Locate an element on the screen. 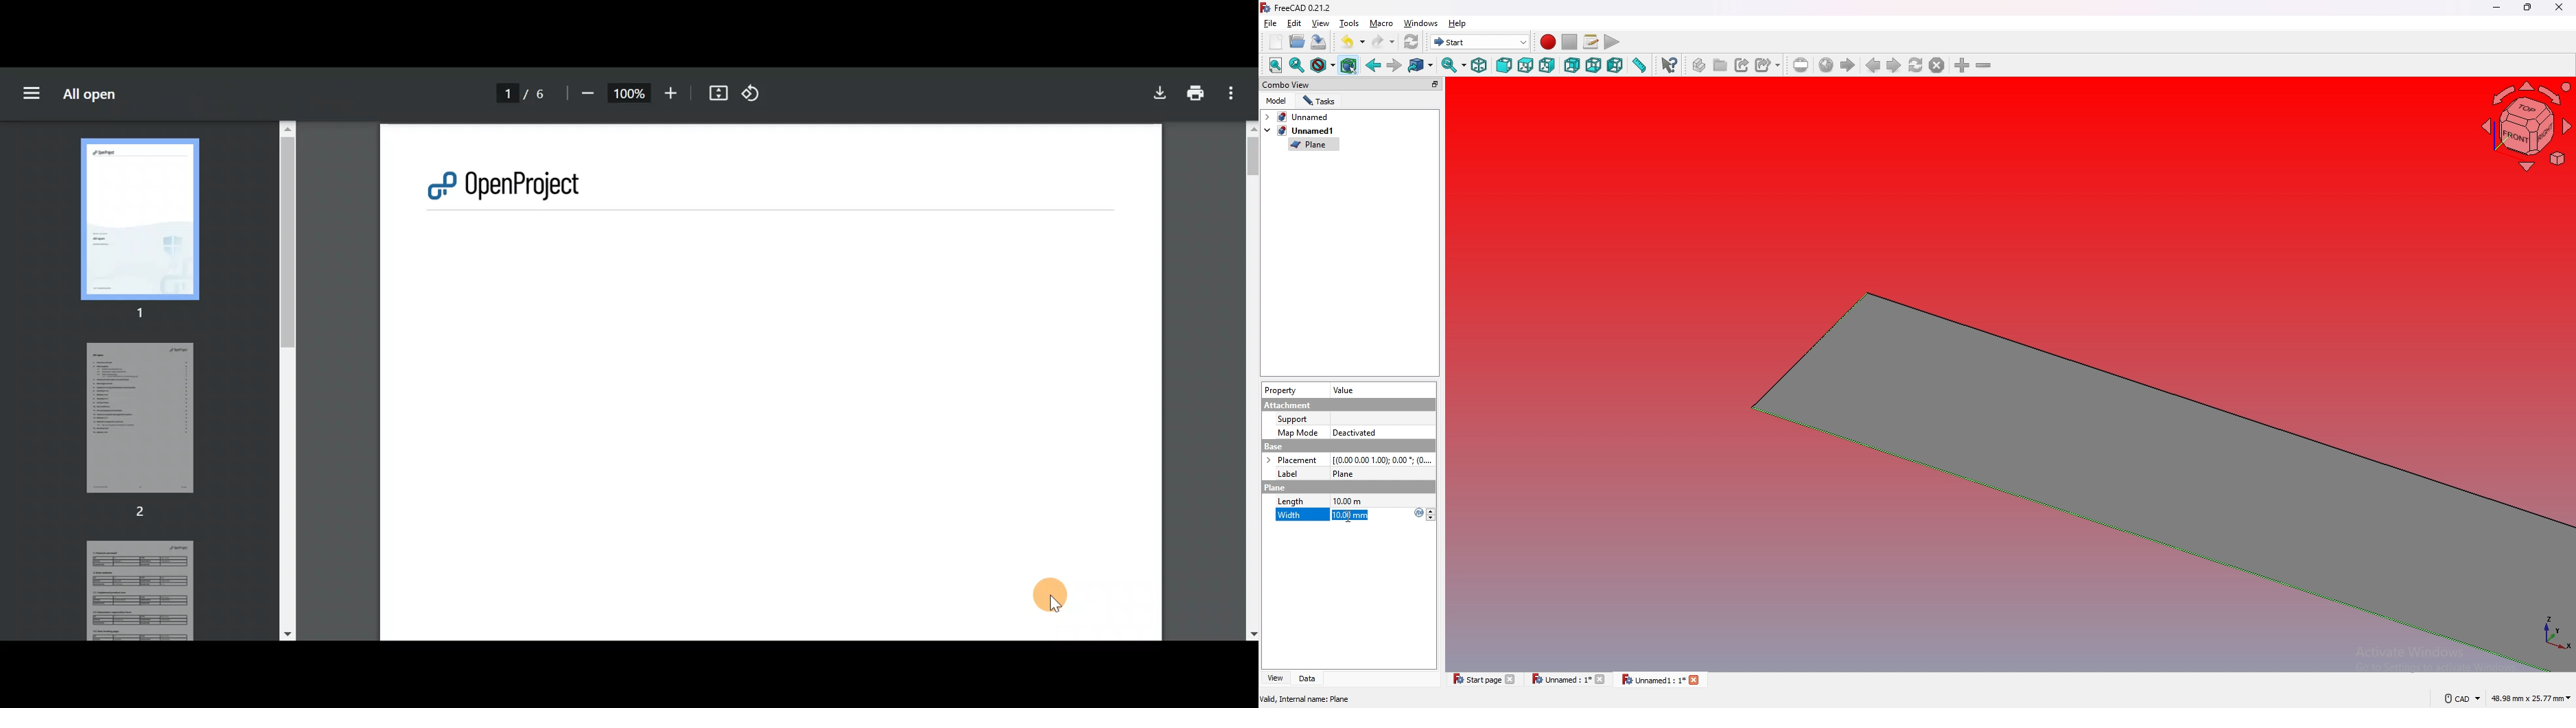  Menu is located at coordinates (35, 96).